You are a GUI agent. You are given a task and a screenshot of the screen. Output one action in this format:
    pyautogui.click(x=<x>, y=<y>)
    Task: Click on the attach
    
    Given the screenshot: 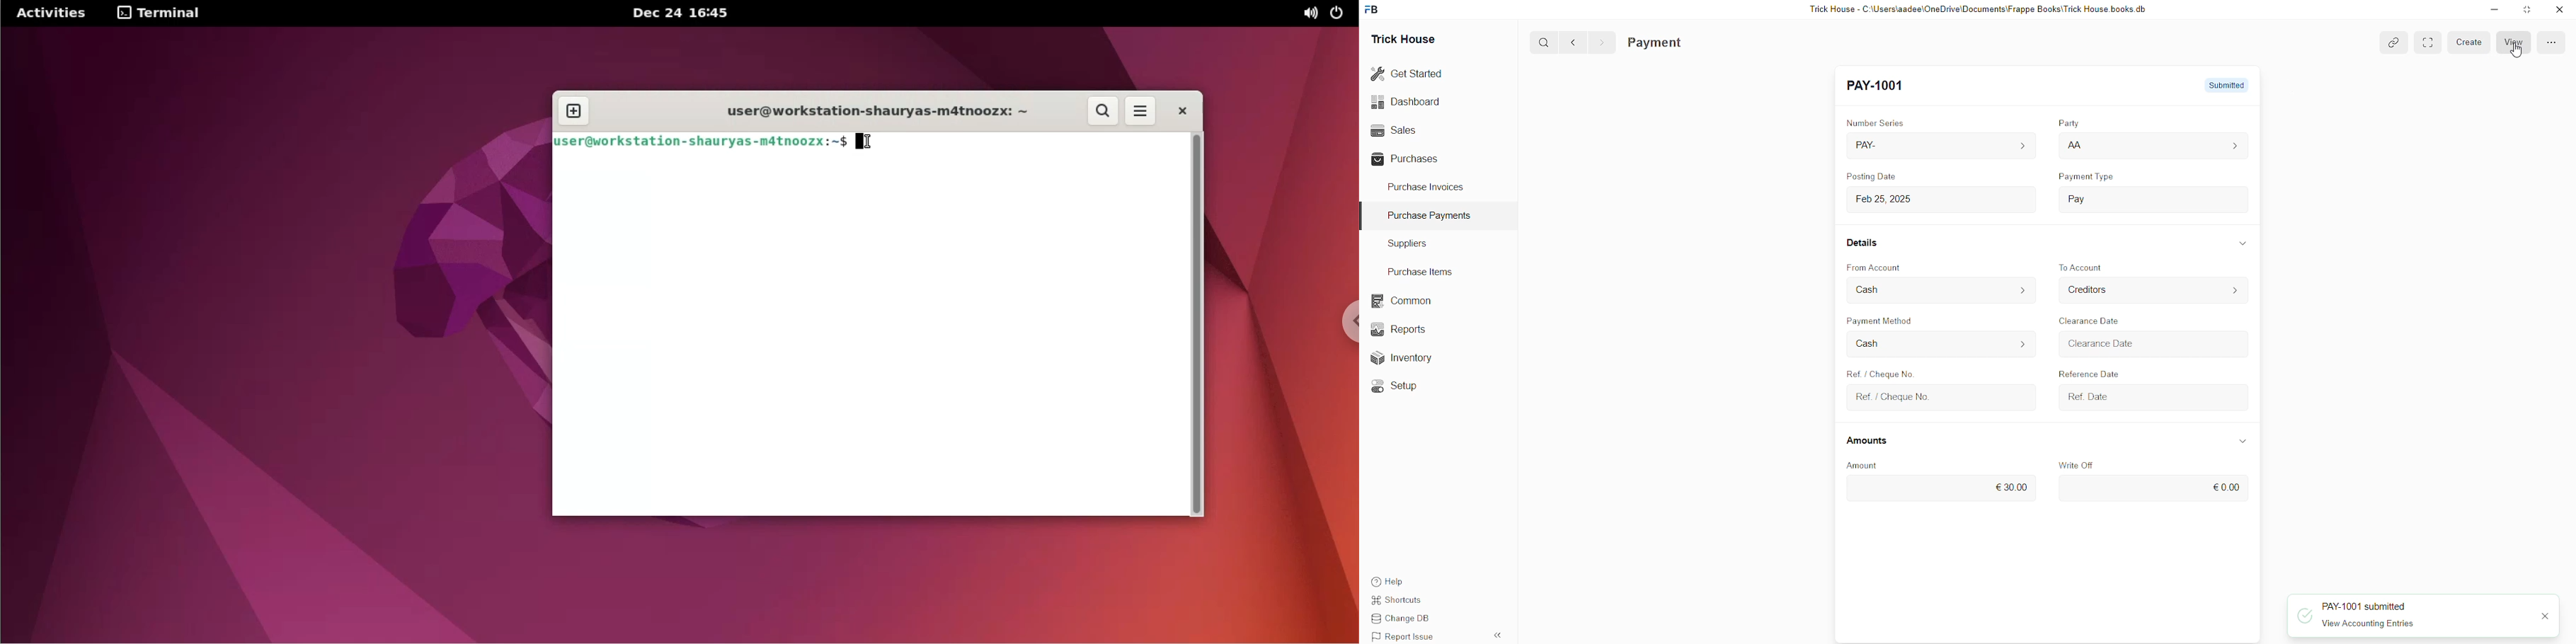 What is the action you would take?
    pyautogui.click(x=2389, y=40)
    